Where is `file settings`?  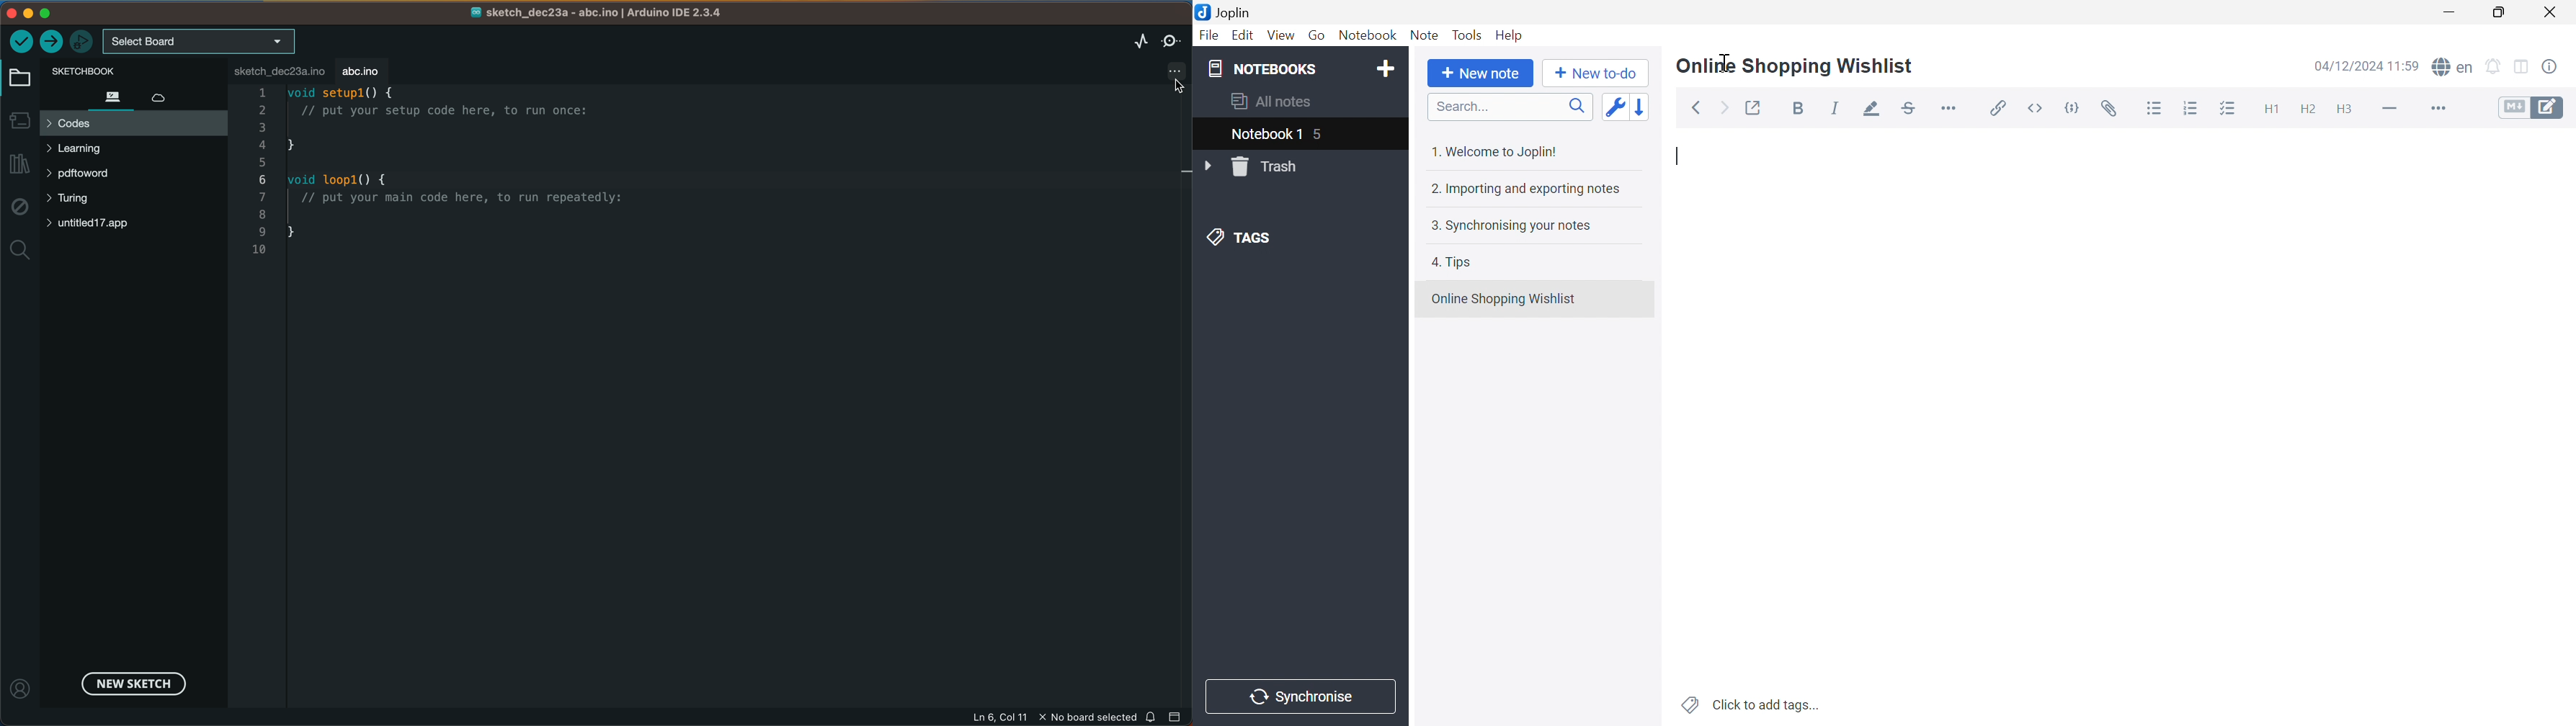
file settings is located at coordinates (1159, 69).